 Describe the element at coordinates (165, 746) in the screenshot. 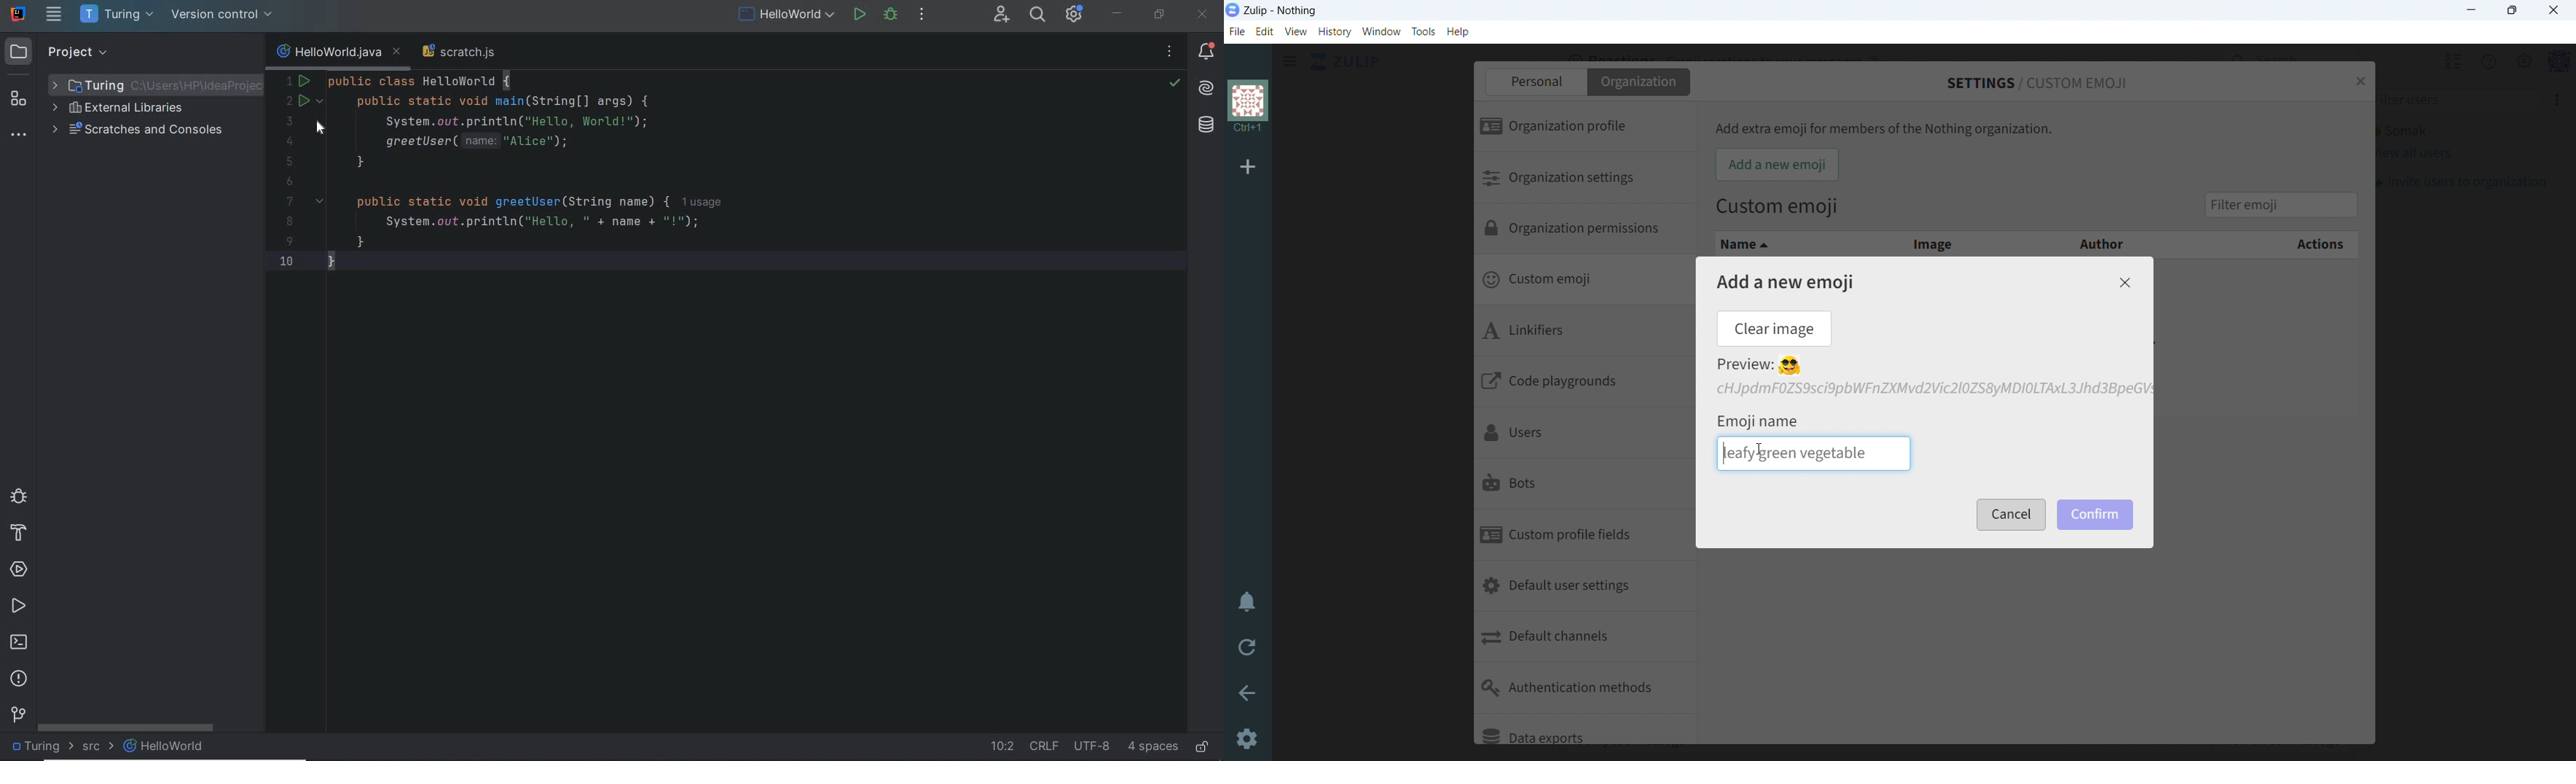

I see `file name` at that location.